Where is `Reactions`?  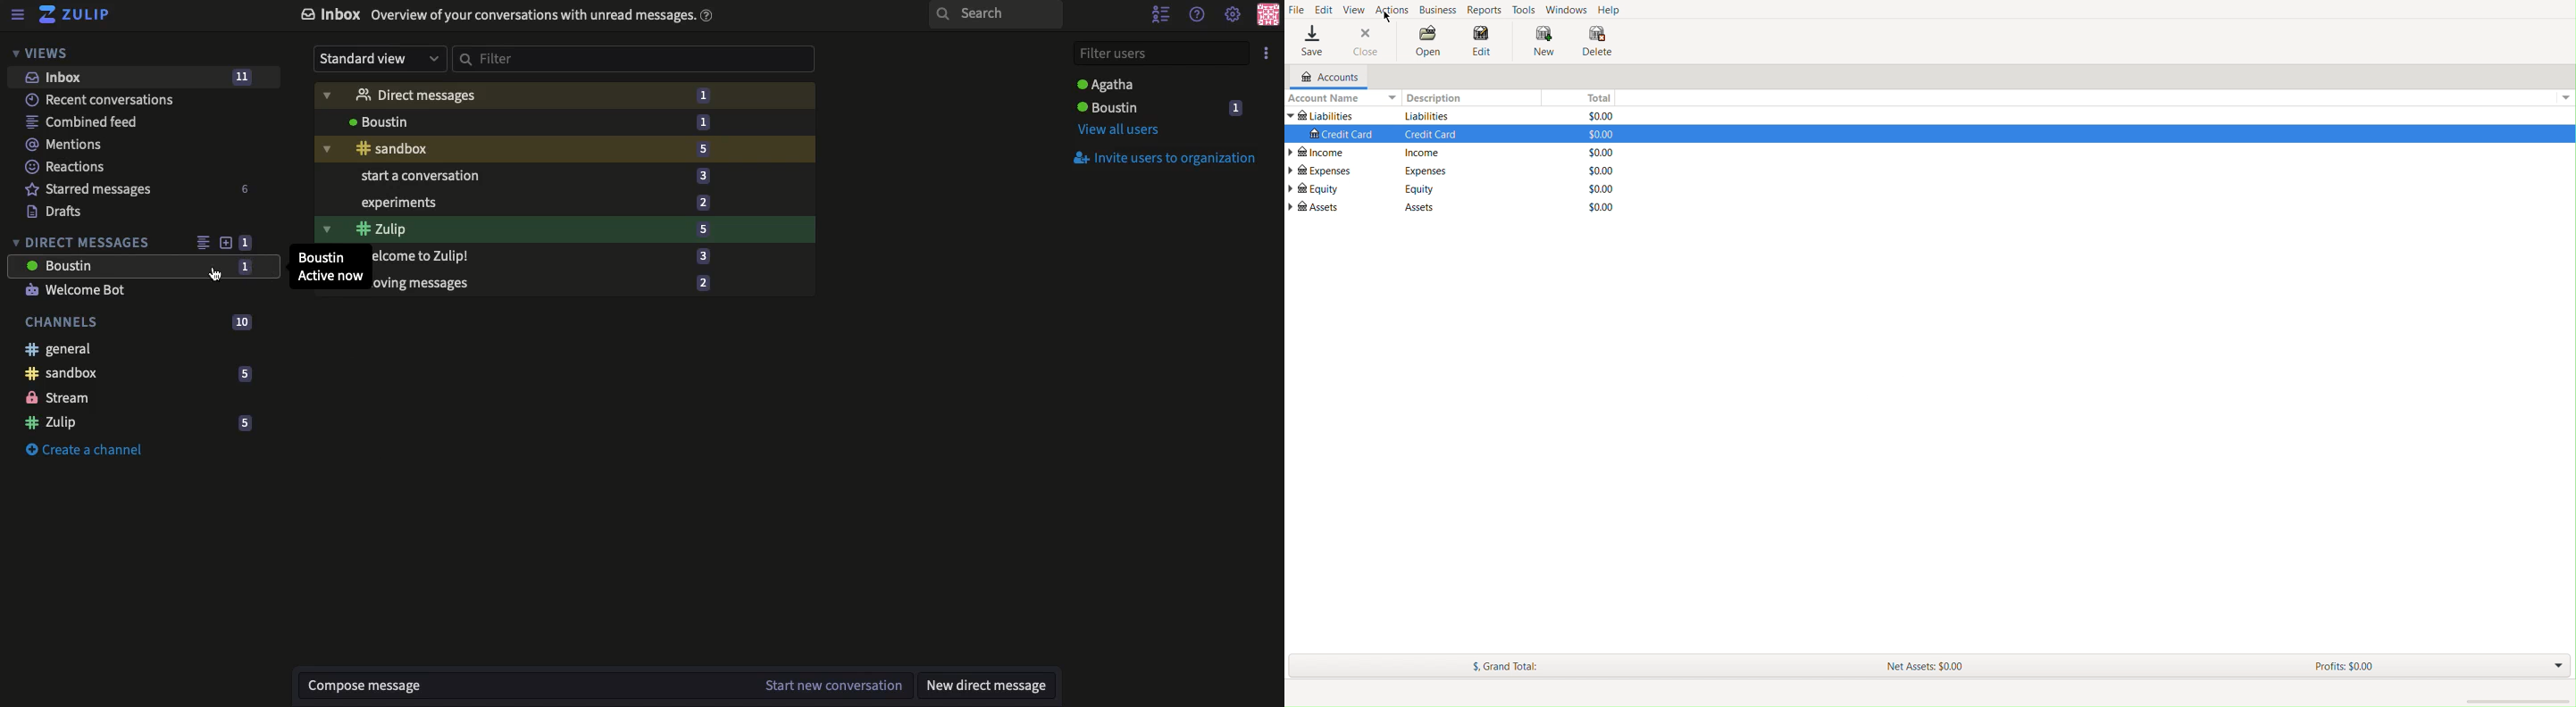
Reactions is located at coordinates (67, 169).